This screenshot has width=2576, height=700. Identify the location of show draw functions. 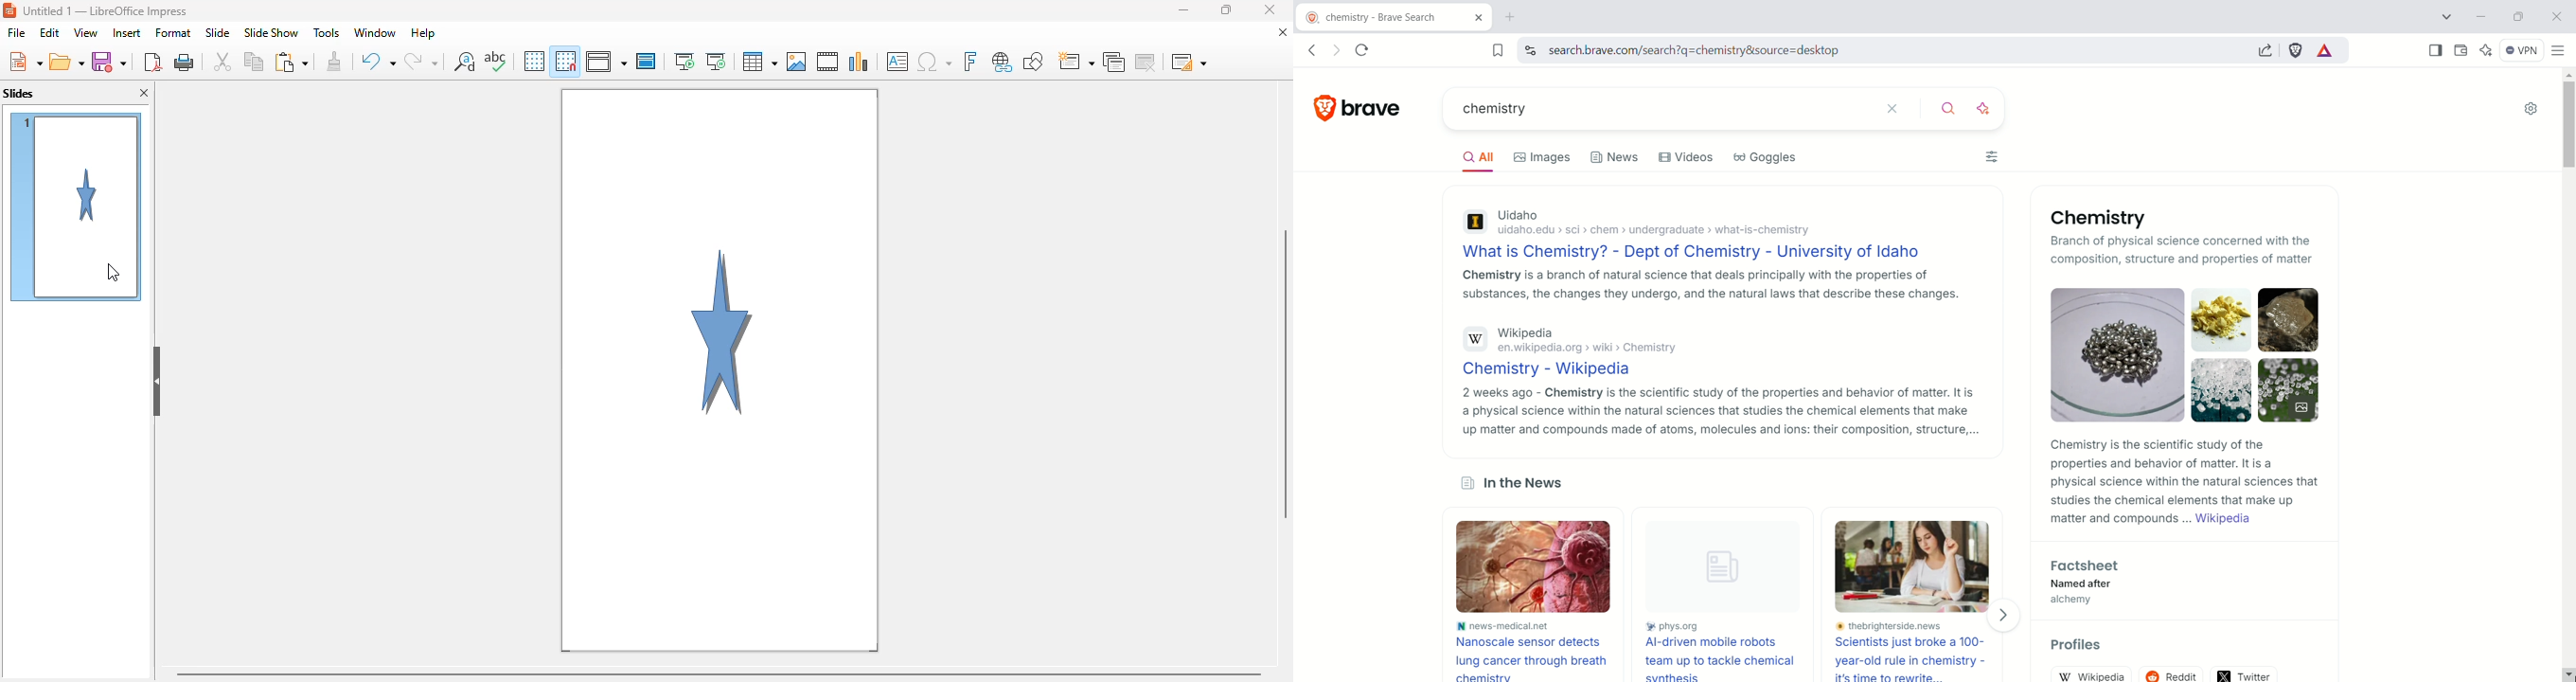
(1033, 62).